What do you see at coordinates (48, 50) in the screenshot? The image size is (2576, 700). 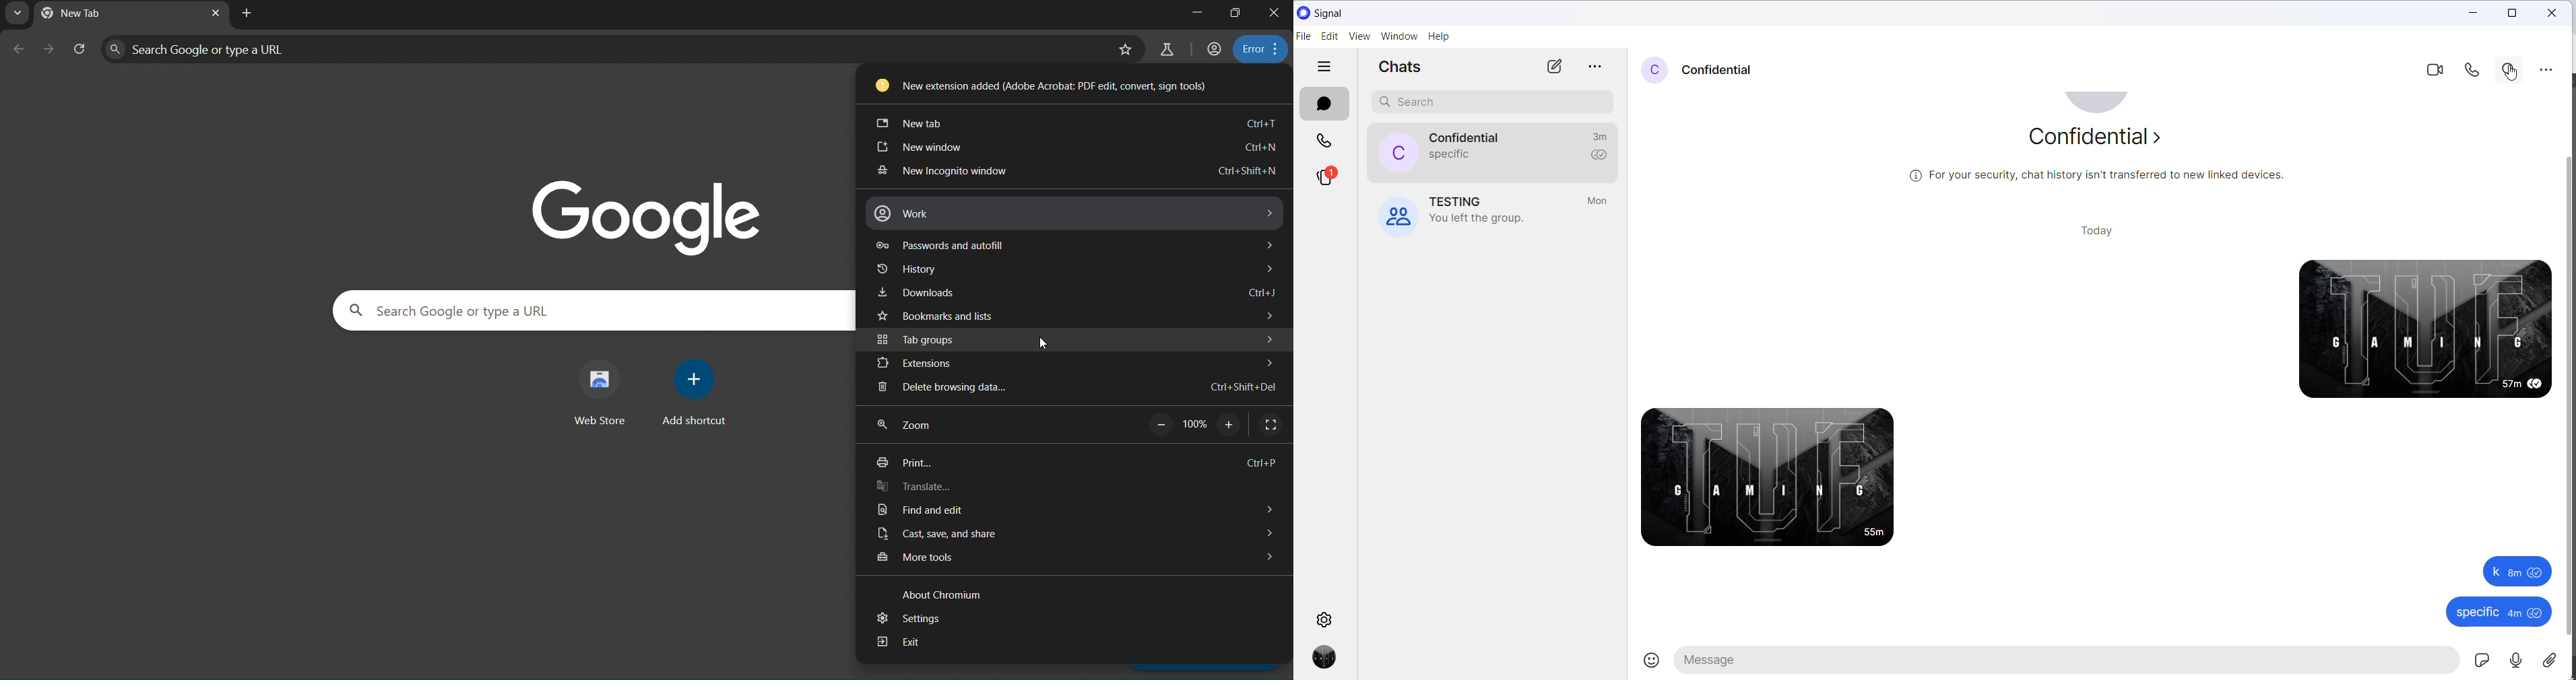 I see `go forward one page` at bounding box center [48, 50].